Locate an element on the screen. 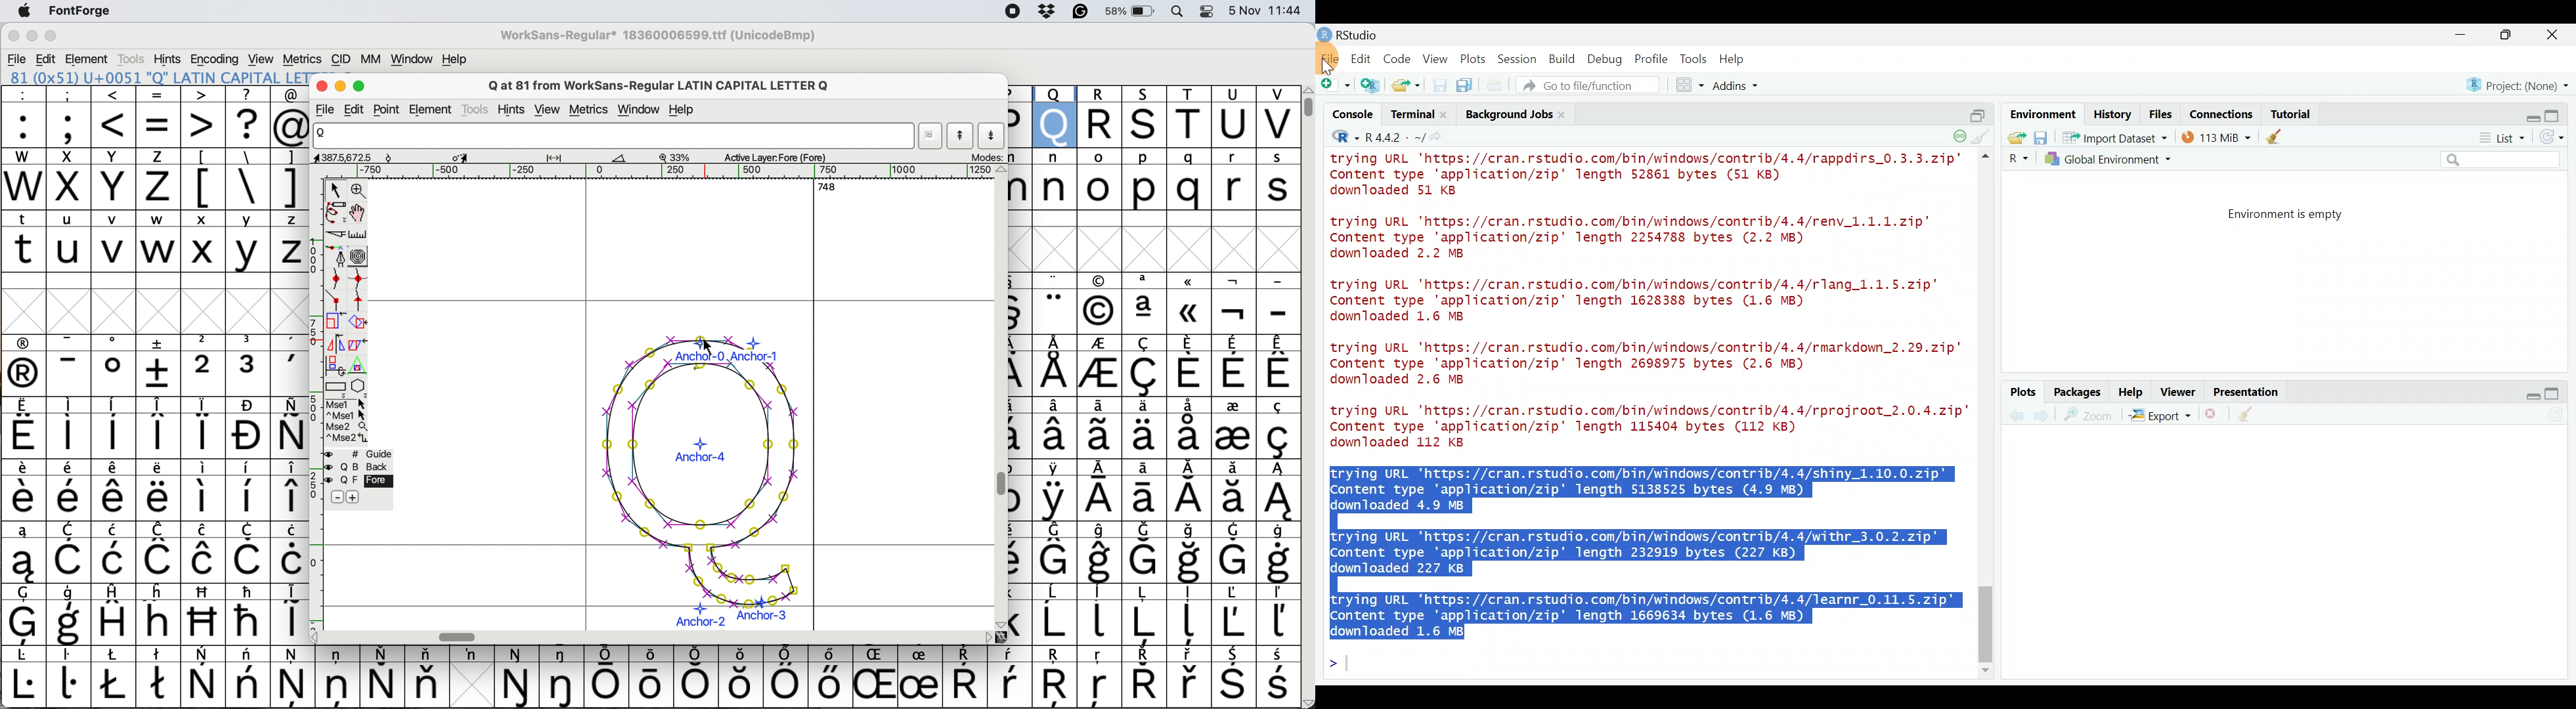 The height and width of the screenshot is (728, 2576). trying URL 'https://cran.rstudio.com/bin/windows/contrib/4.4/rlang_1.1.5.zip"
Content type 'application/zip' length 1628388 bytes (1.6 MB)
downloaded 1.6 MB is located at coordinates (1646, 303).